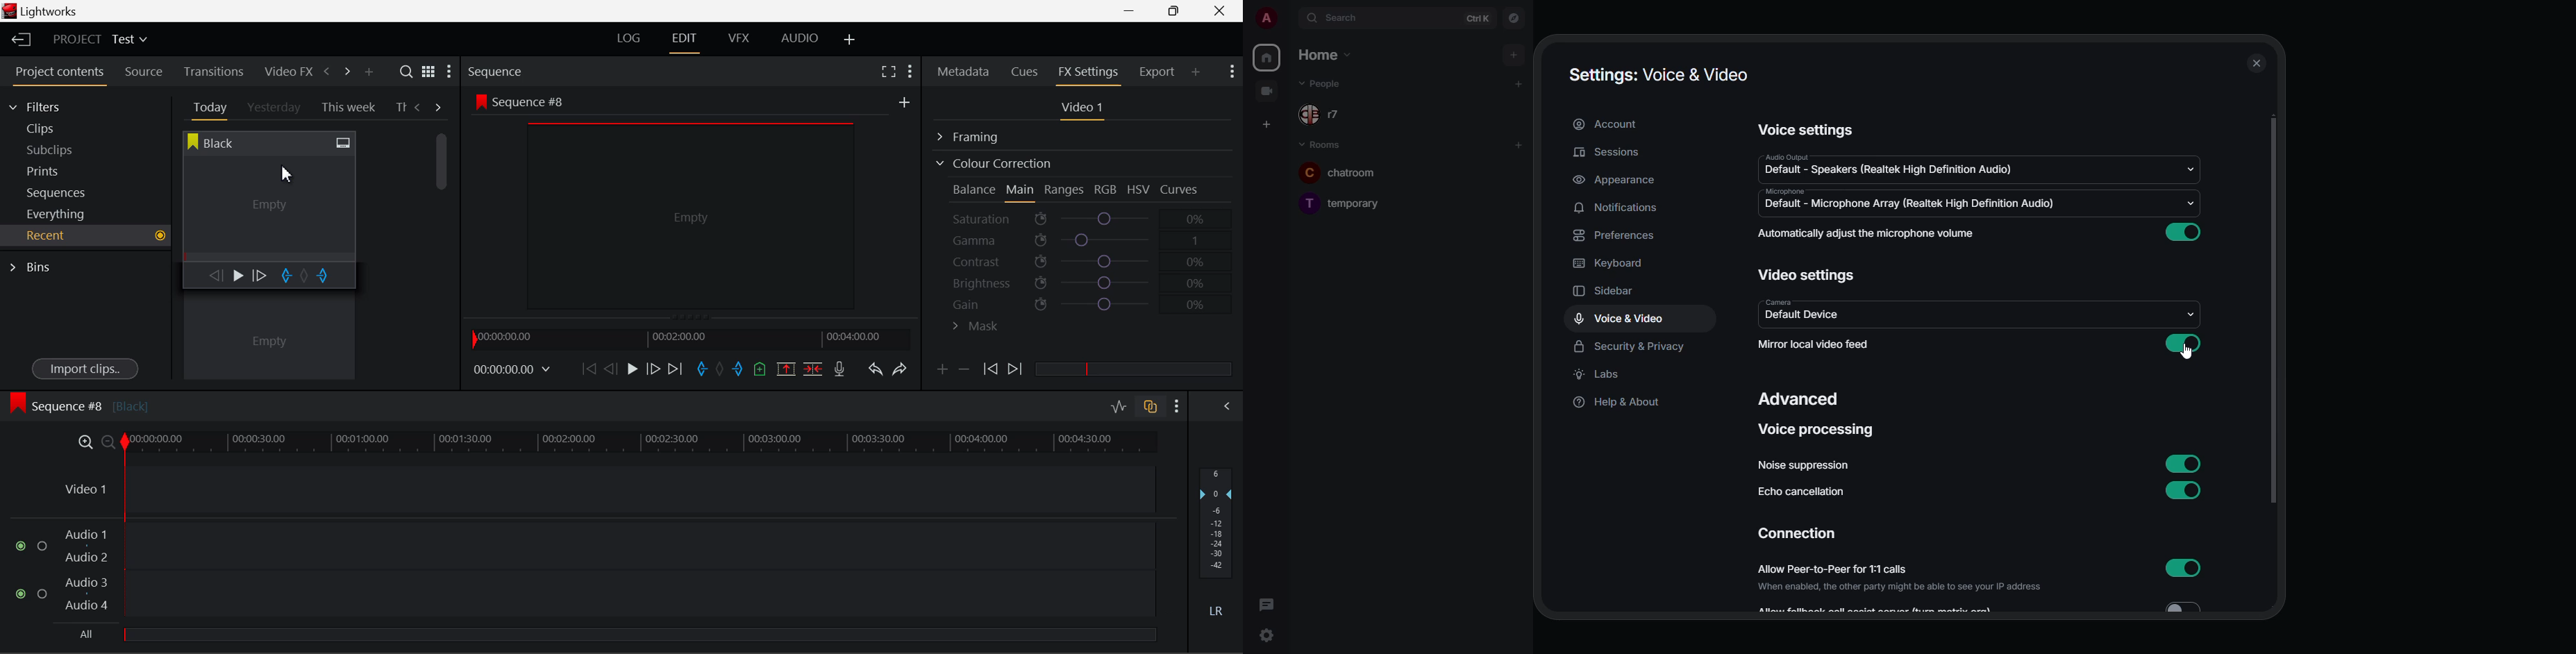 This screenshot has width=2576, height=672. Describe the element at coordinates (1661, 74) in the screenshot. I see `settings voice & video` at that location.